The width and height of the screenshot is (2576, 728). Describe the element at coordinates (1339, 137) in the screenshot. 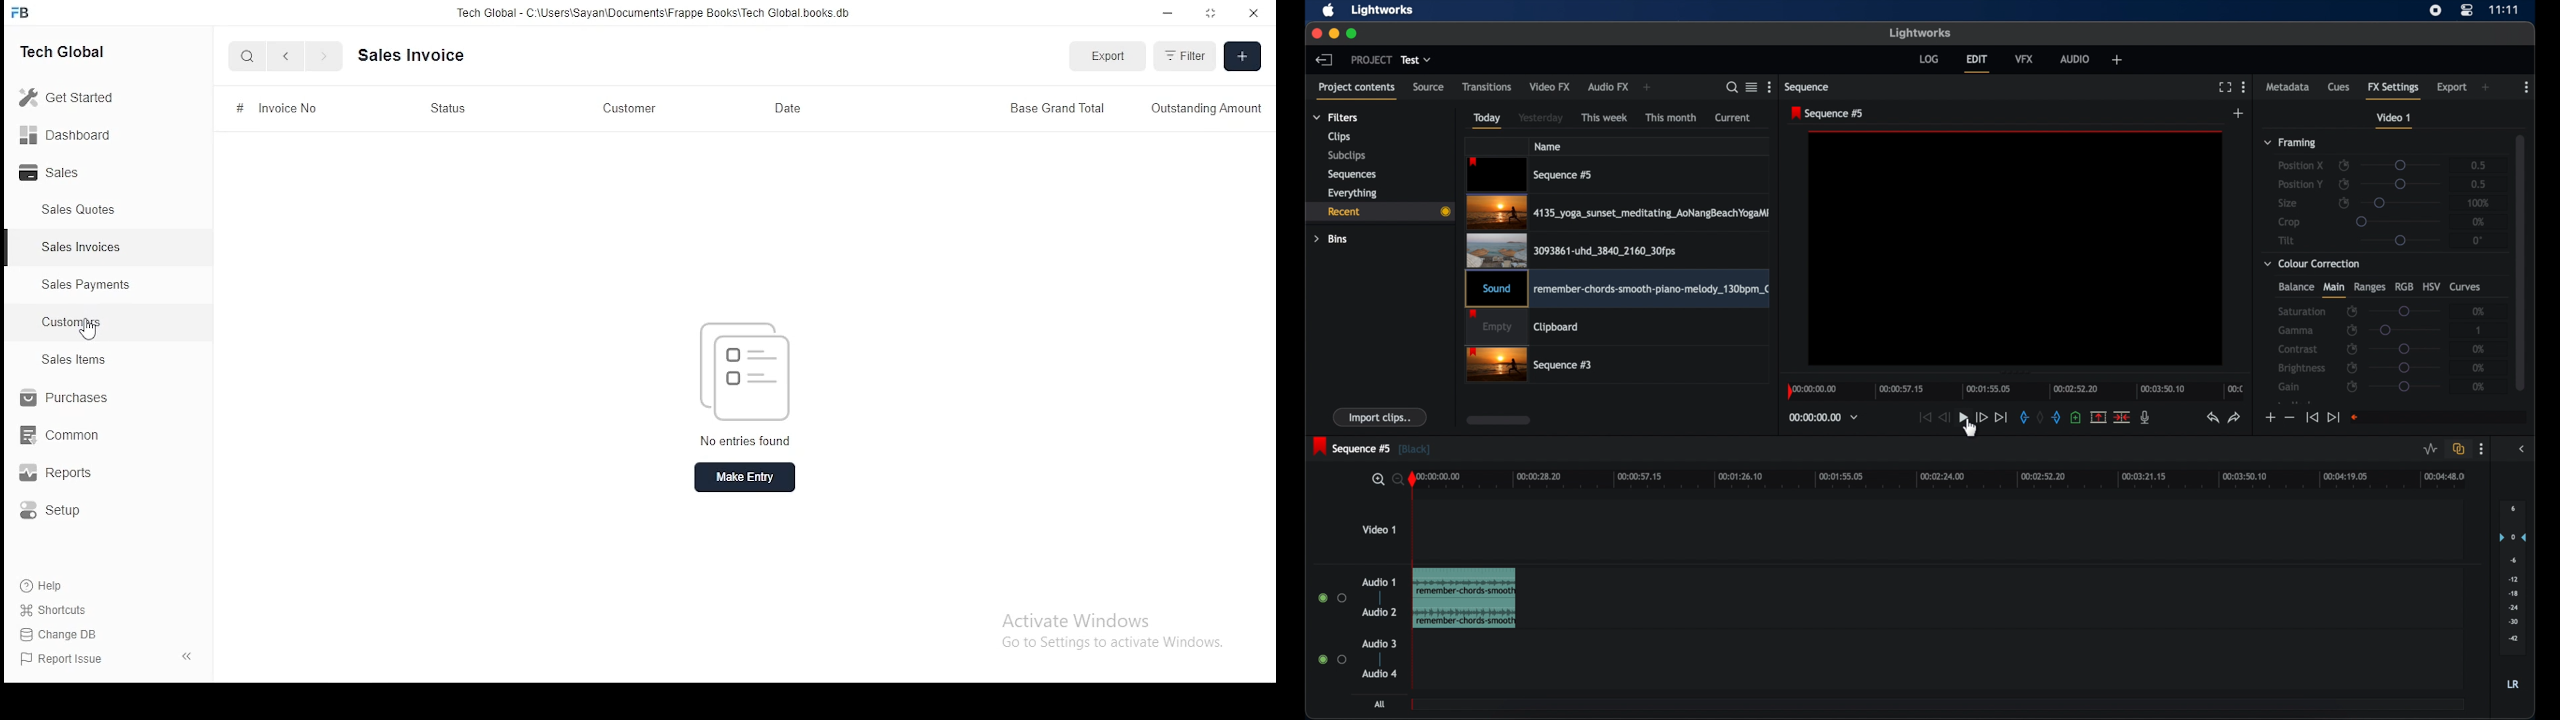

I see `clips` at that location.